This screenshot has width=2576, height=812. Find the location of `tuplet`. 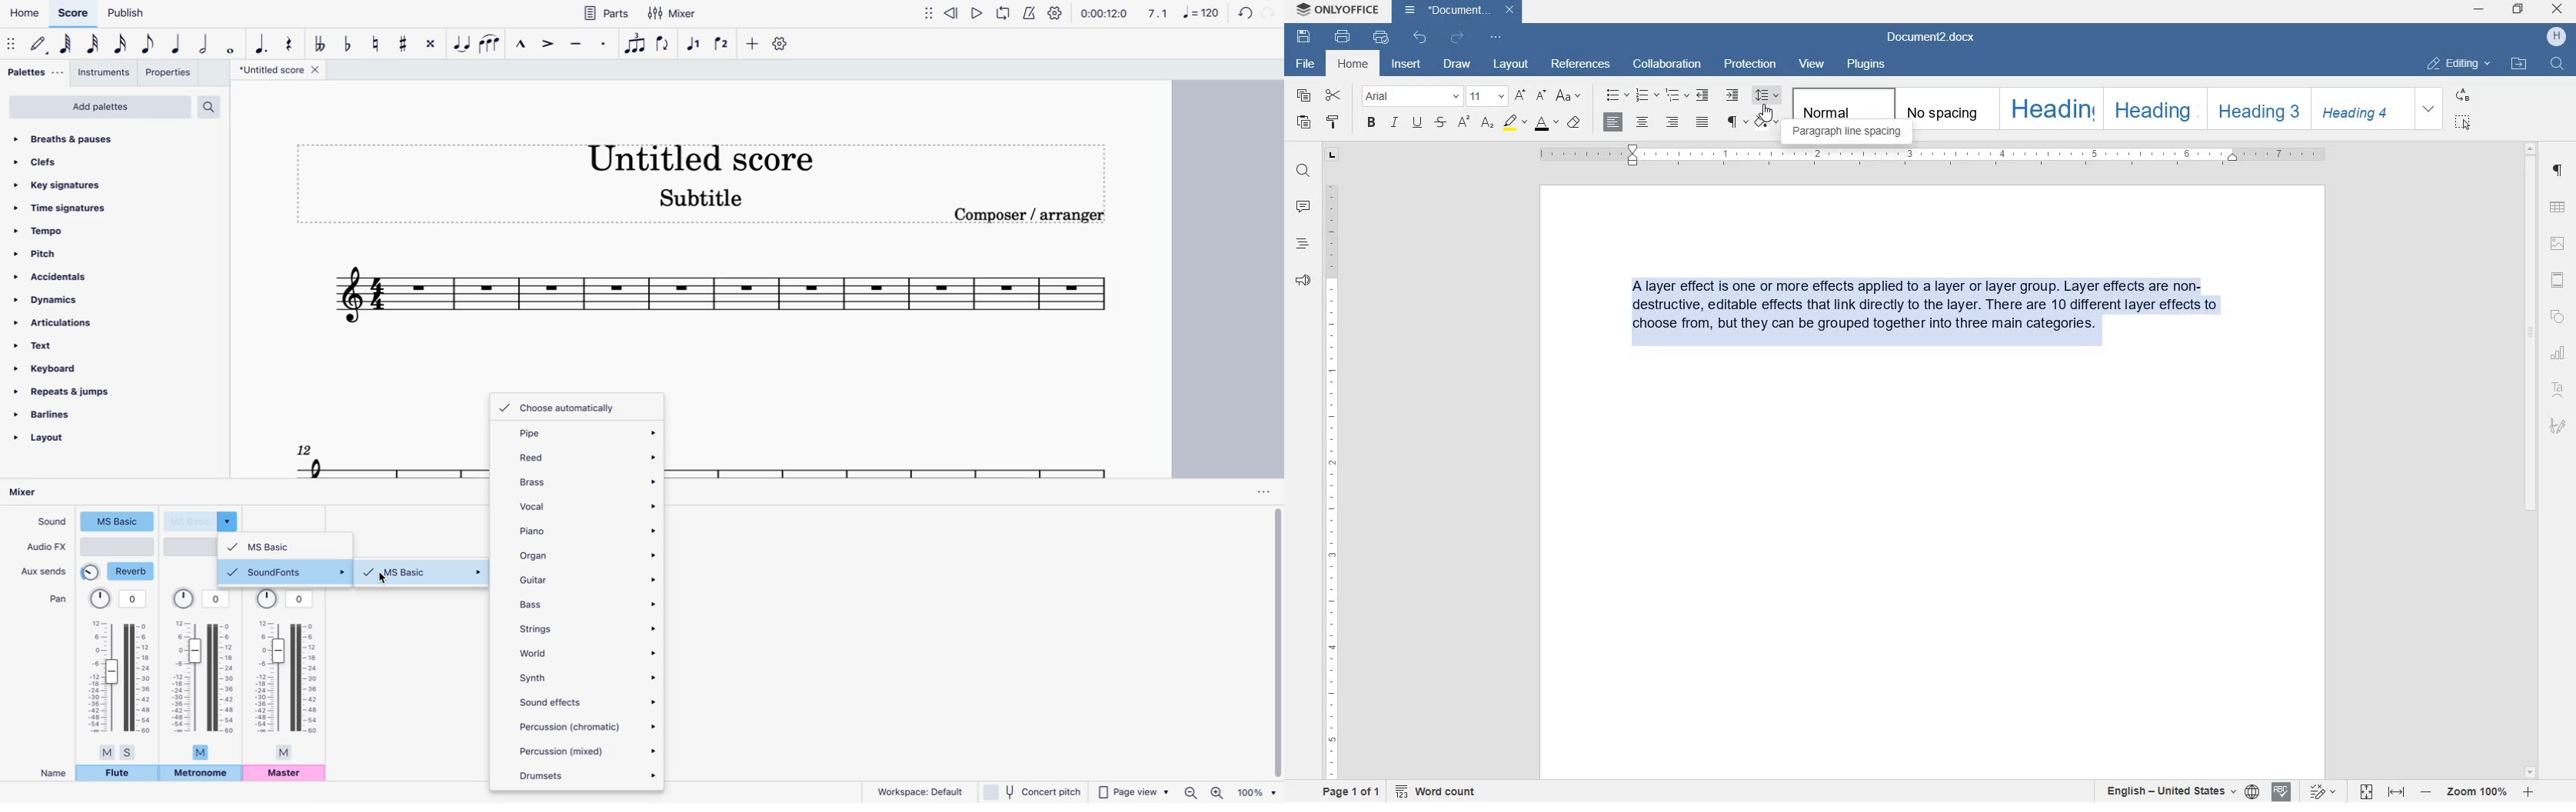

tuplet is located at coordinates (635, 44).